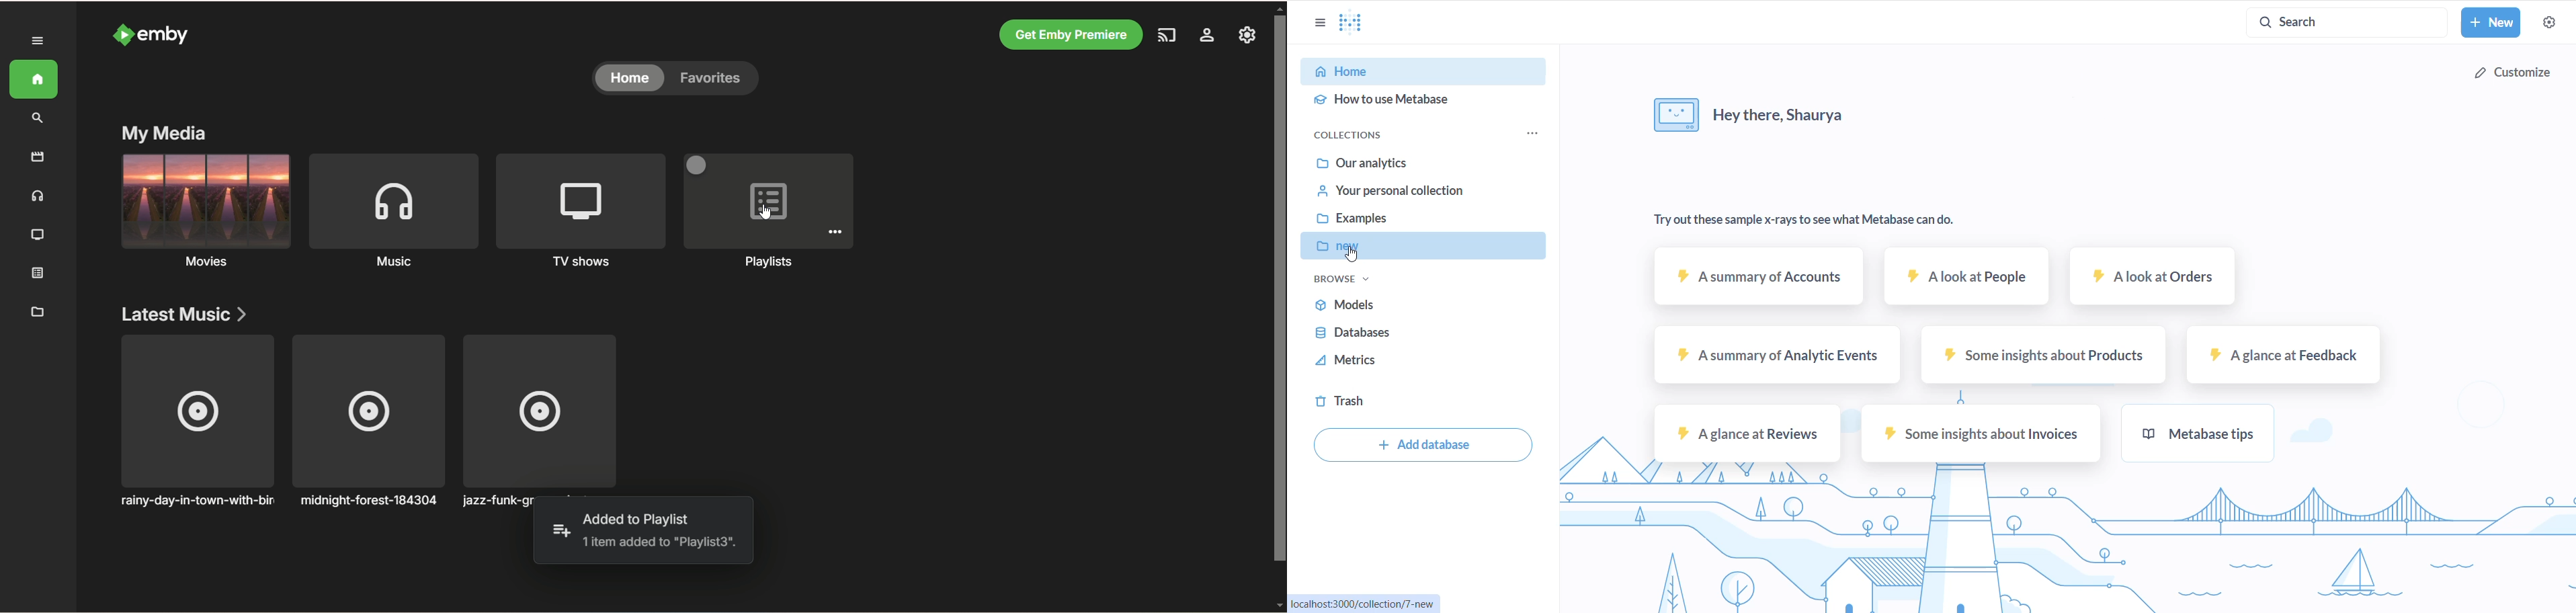  What do you see at coordinates (1369, 602) in the screenshot?
I see `localhost3000/collection/7-new` at bounding box center [1369, 602].